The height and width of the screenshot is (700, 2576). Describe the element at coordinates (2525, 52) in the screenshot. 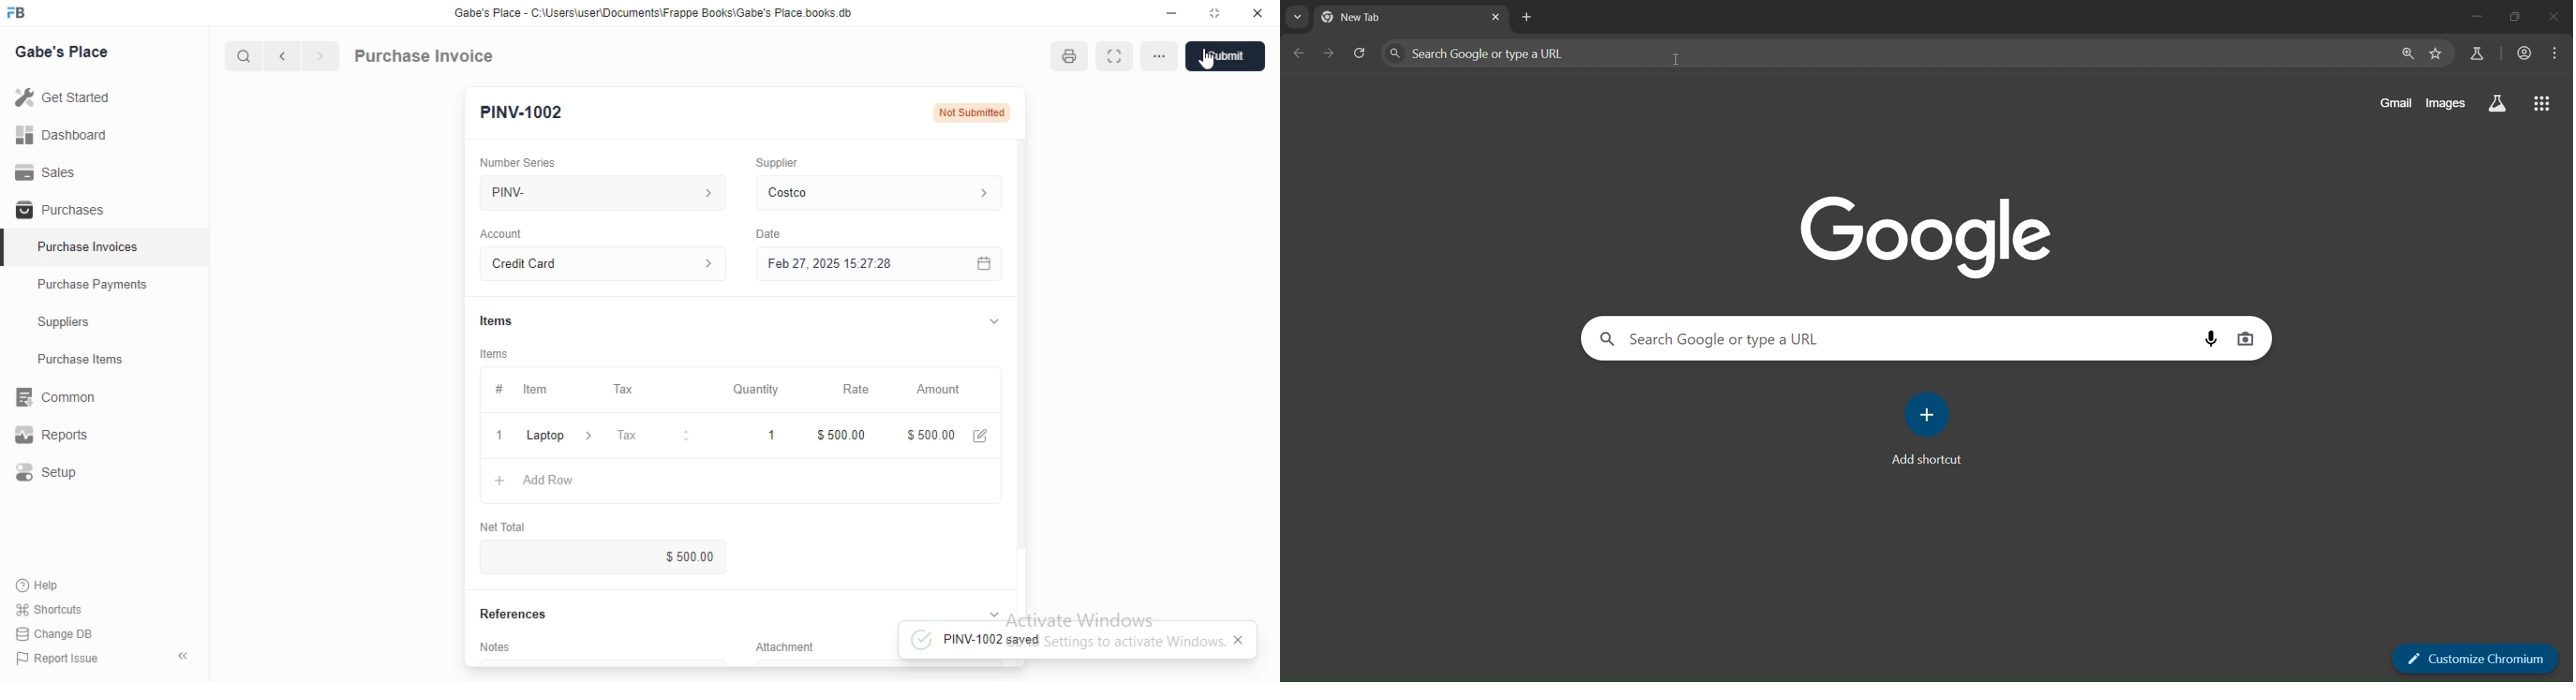

I see `account` at that location.